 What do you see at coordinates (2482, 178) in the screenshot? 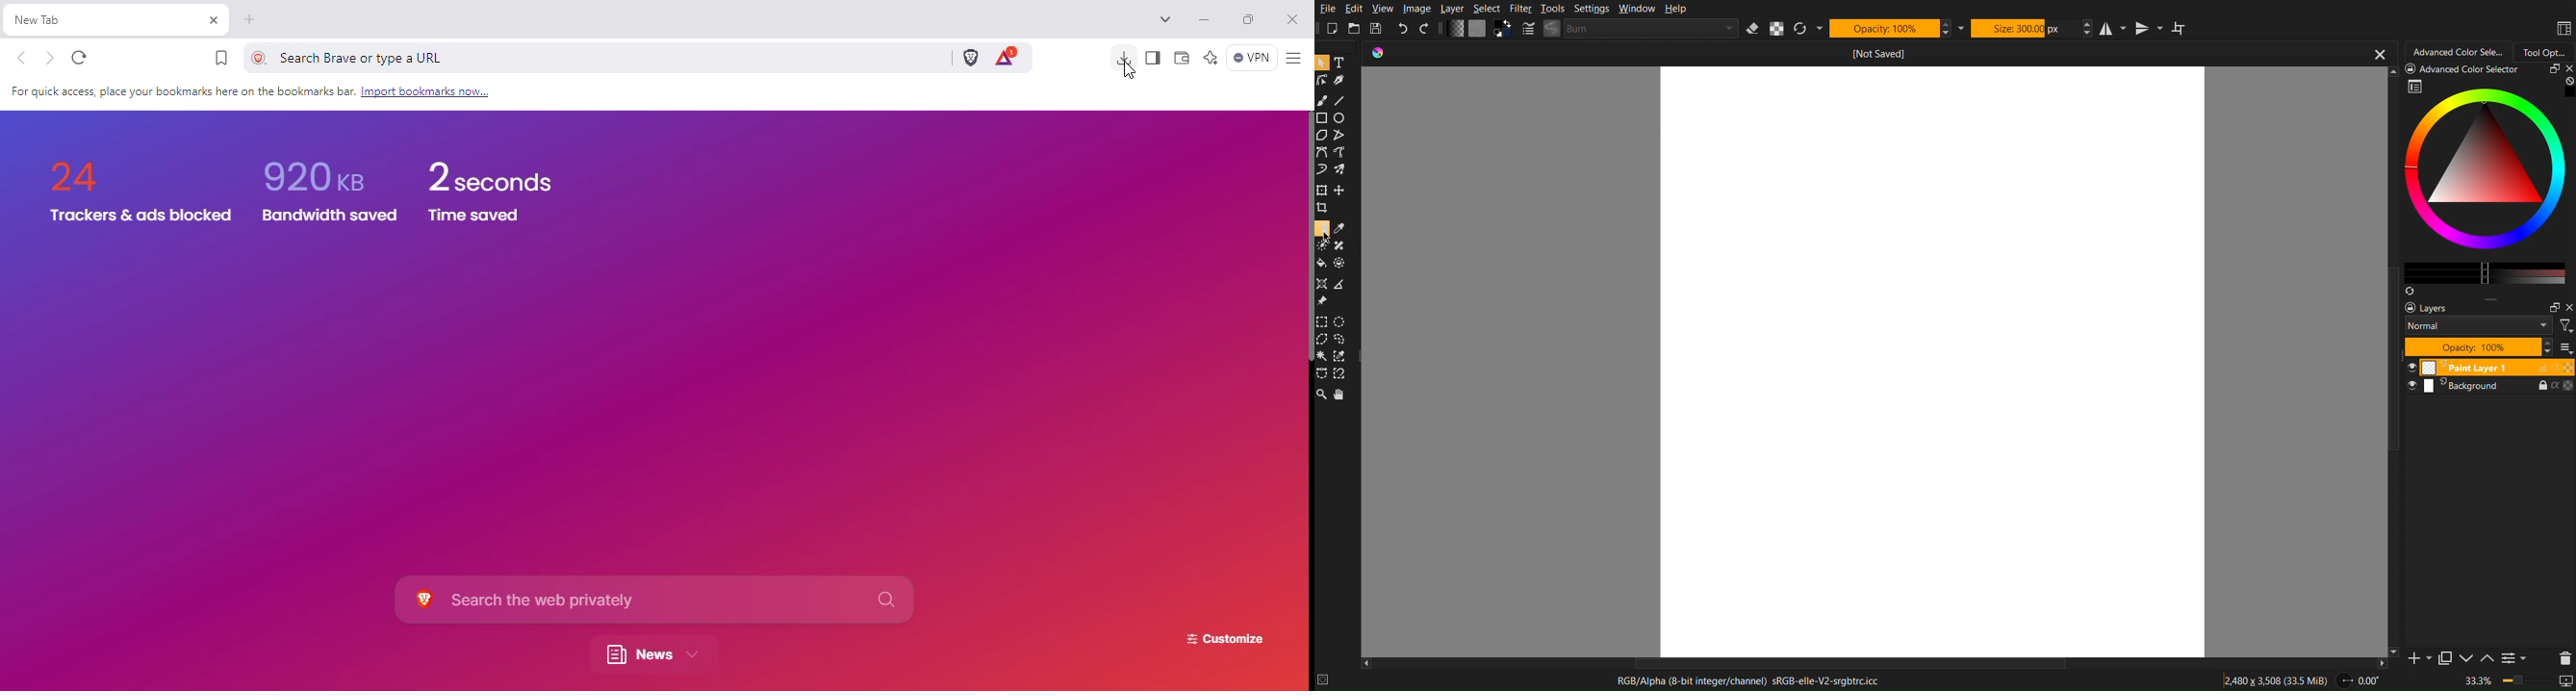
I see `Advanced Color Selector` at bounding box center [2482, 178].